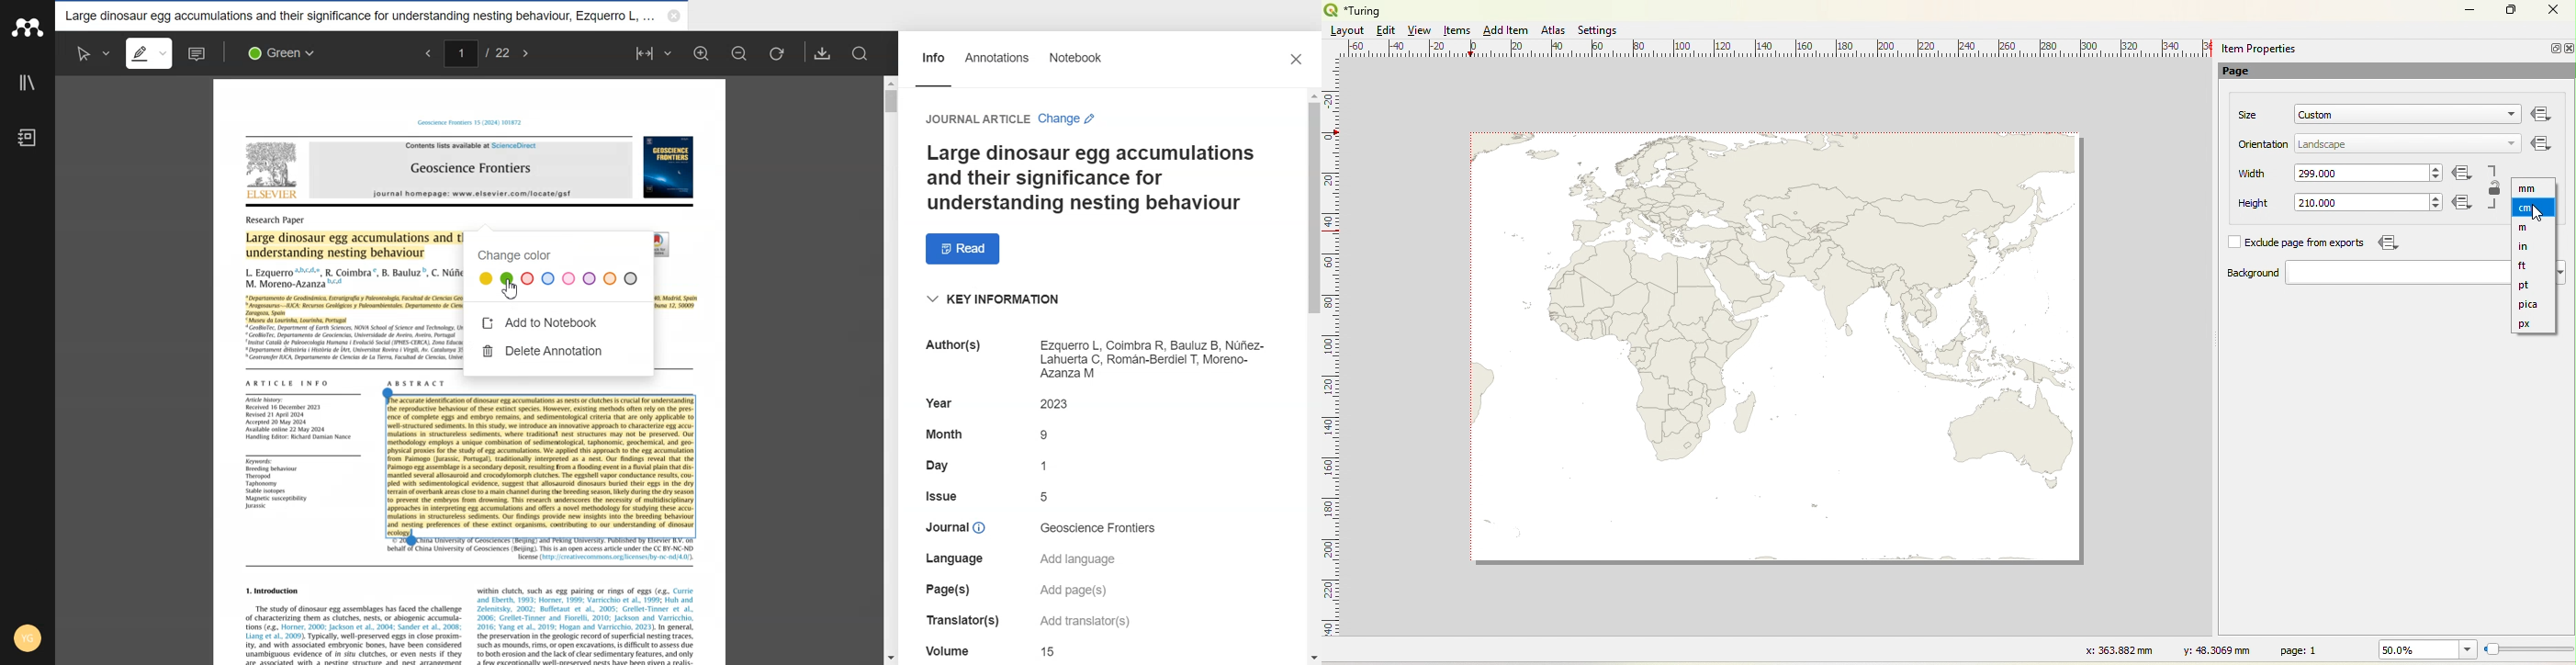  Describe the element at coordinates (823, 53) in the screenshot. I see `Download` at that location.